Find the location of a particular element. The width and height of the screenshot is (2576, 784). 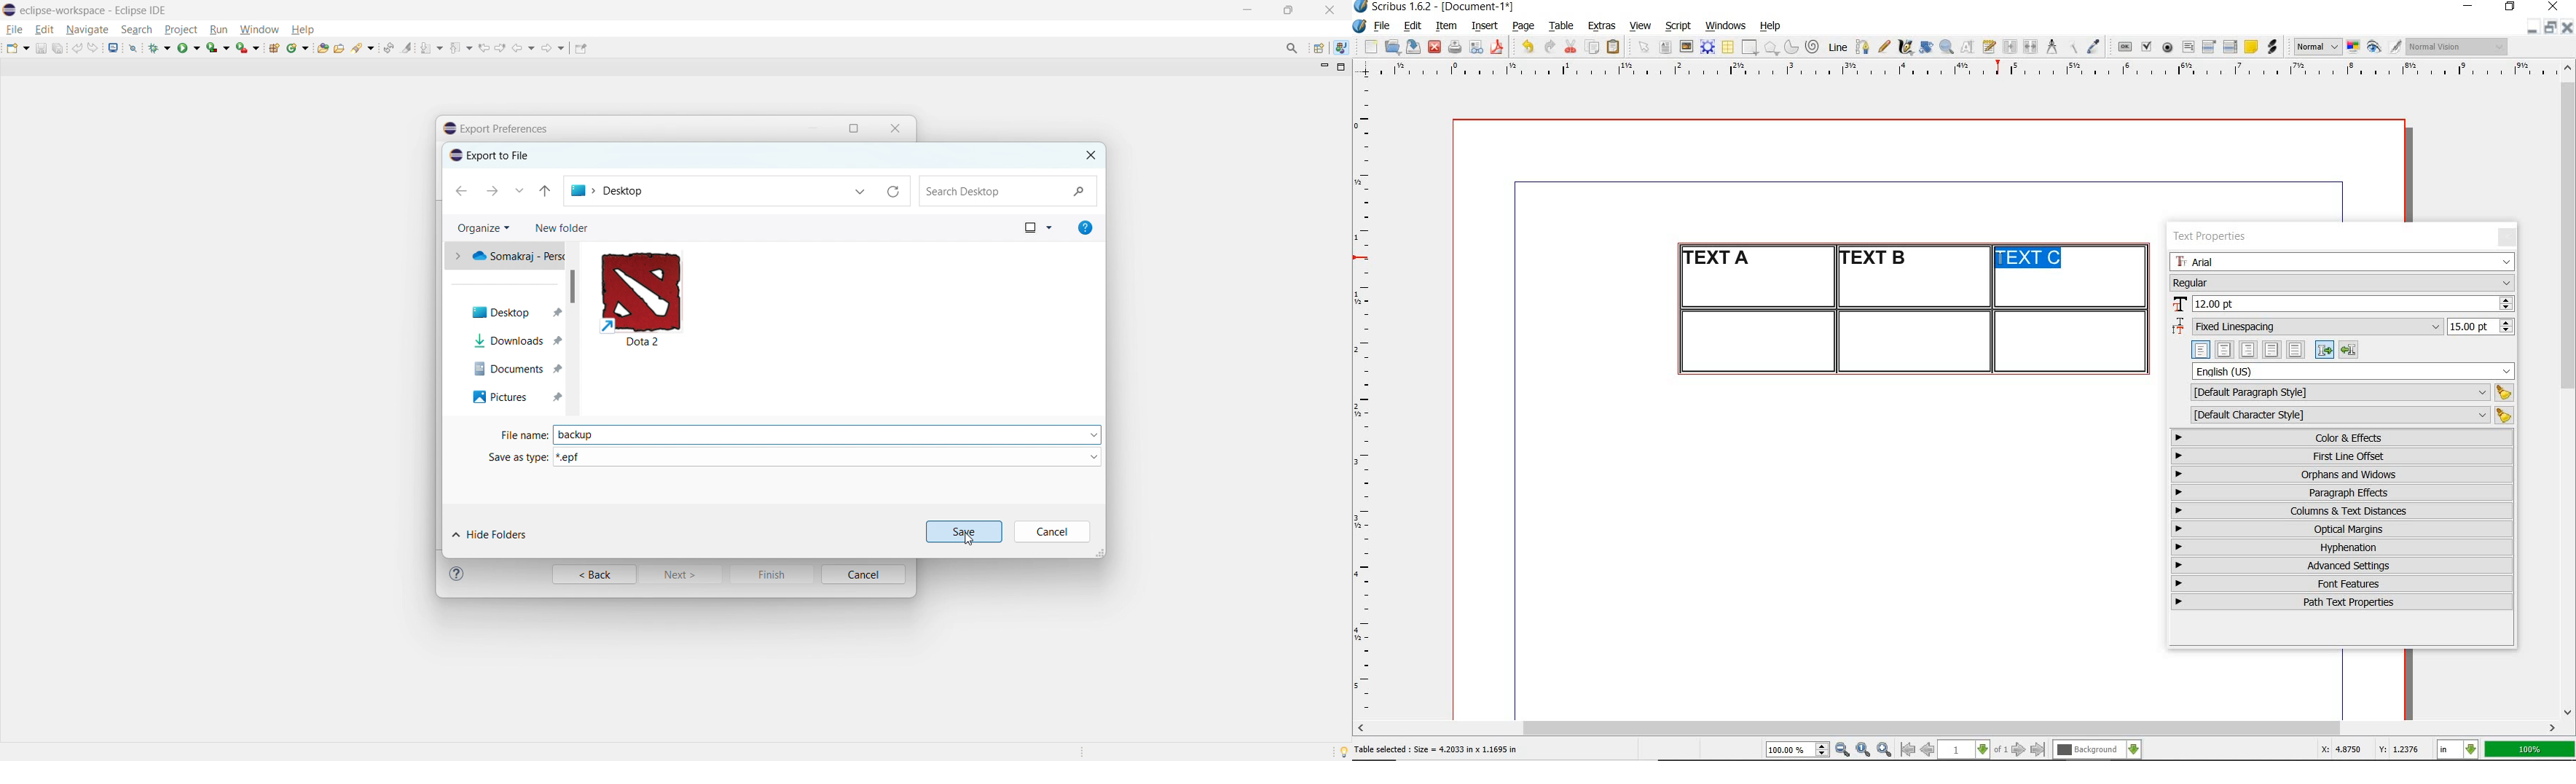

measurements is located at coordinates (2051, 47).